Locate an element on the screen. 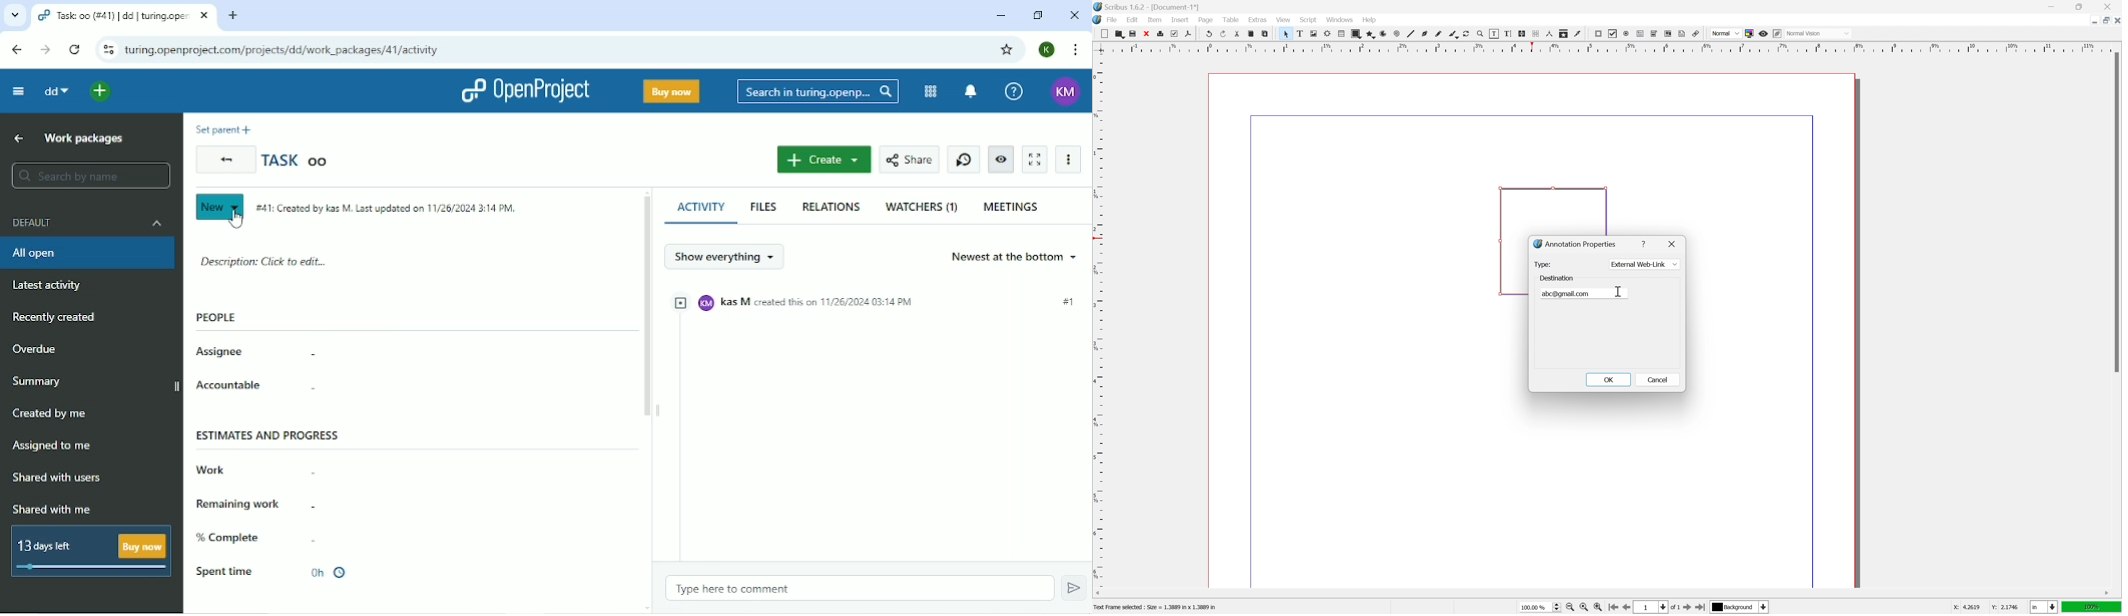 Image resolution: width=2128 pixels, height=616 pixels. pdf push button is located at coordinates (1599, 34).